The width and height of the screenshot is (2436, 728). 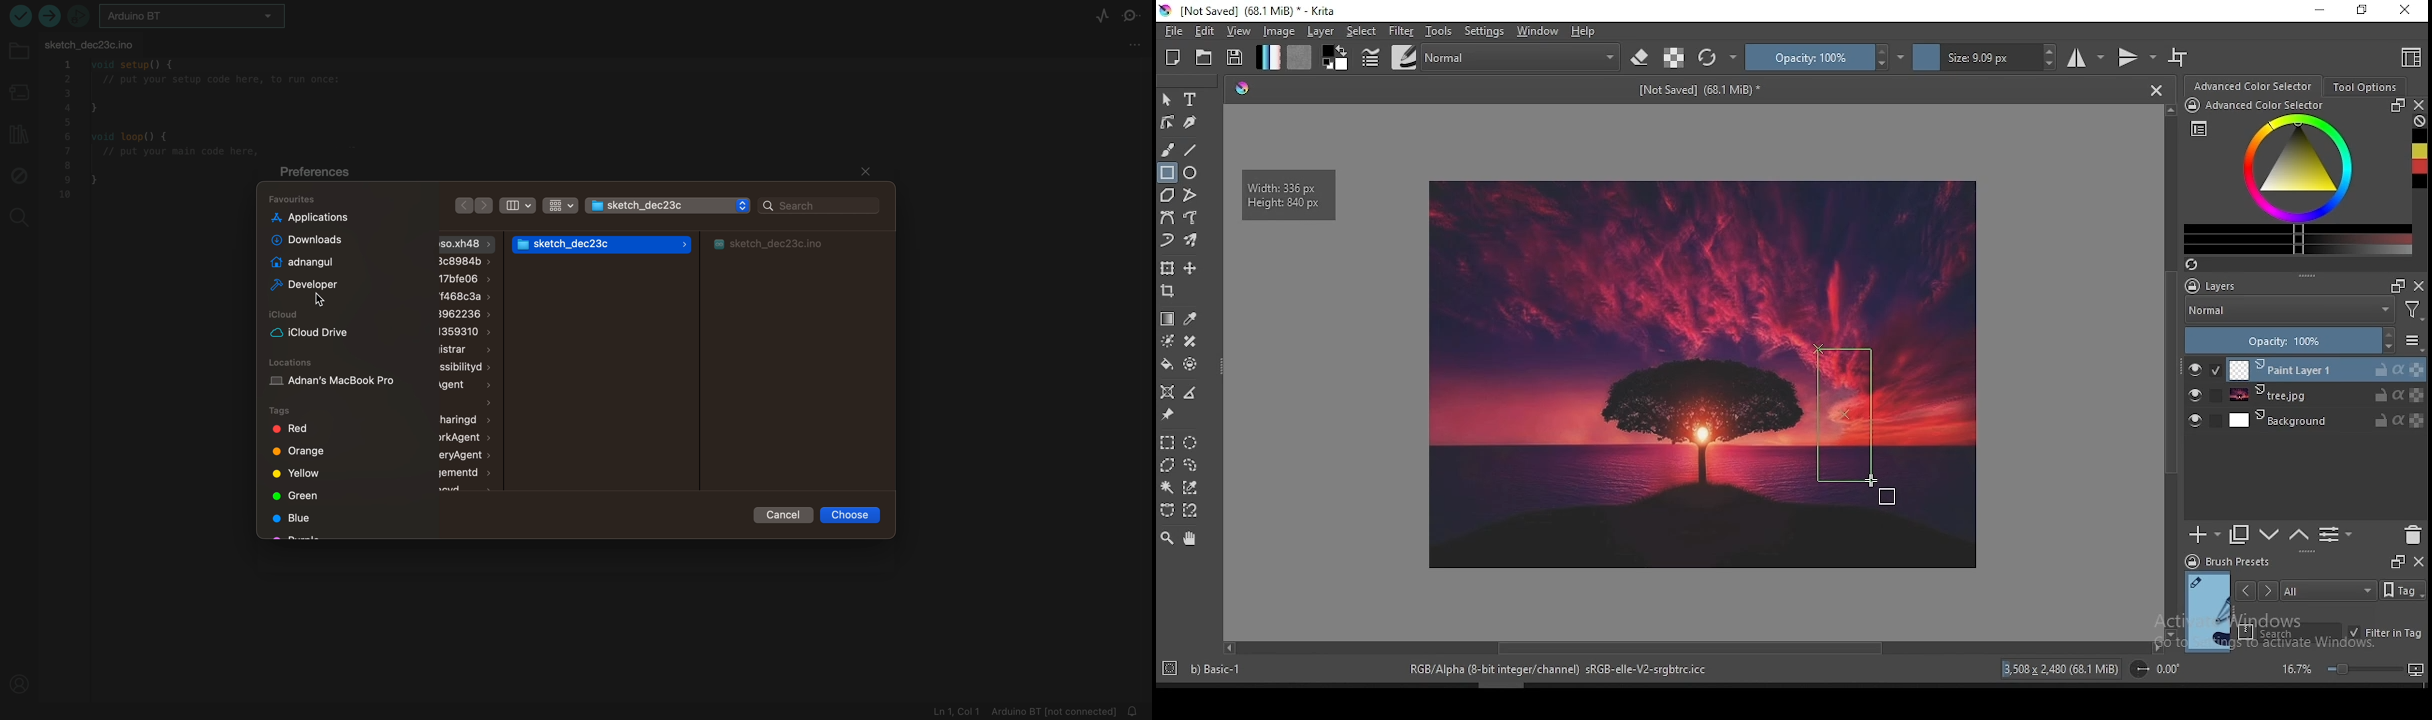 What do you see at coordinates (1290, 194) in the screenshot?
I see `width and height` at bounding box center [1290, 194].